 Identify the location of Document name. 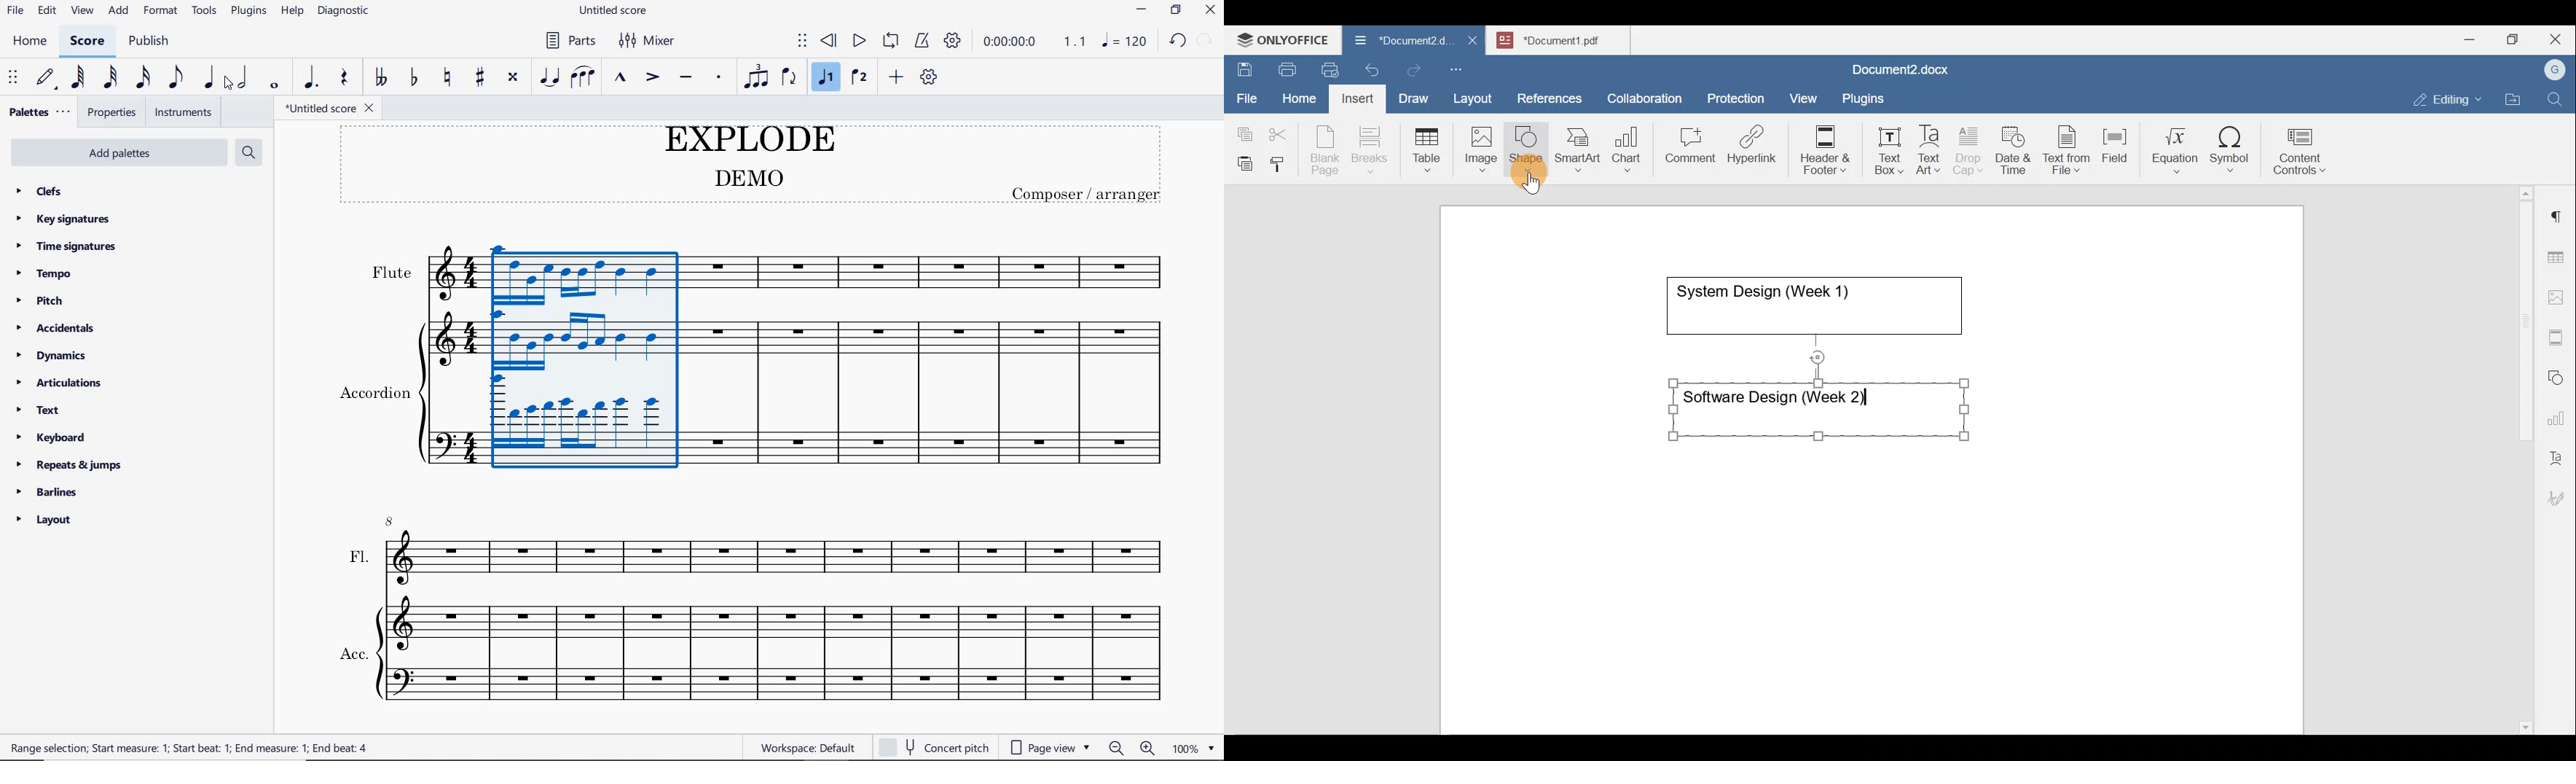
(1566, 38).